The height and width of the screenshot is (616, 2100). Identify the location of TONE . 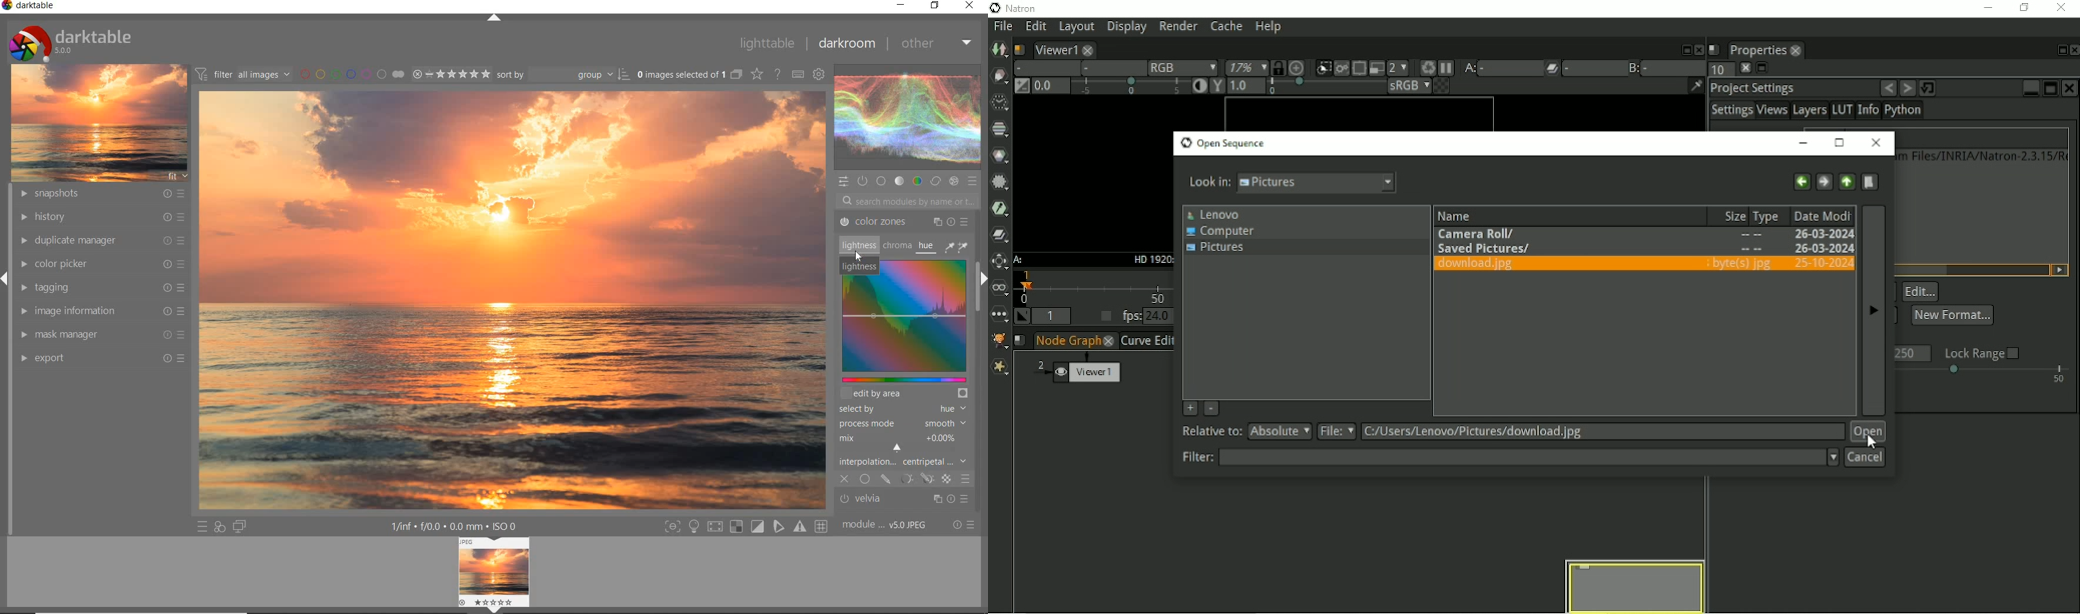
(899, 181).